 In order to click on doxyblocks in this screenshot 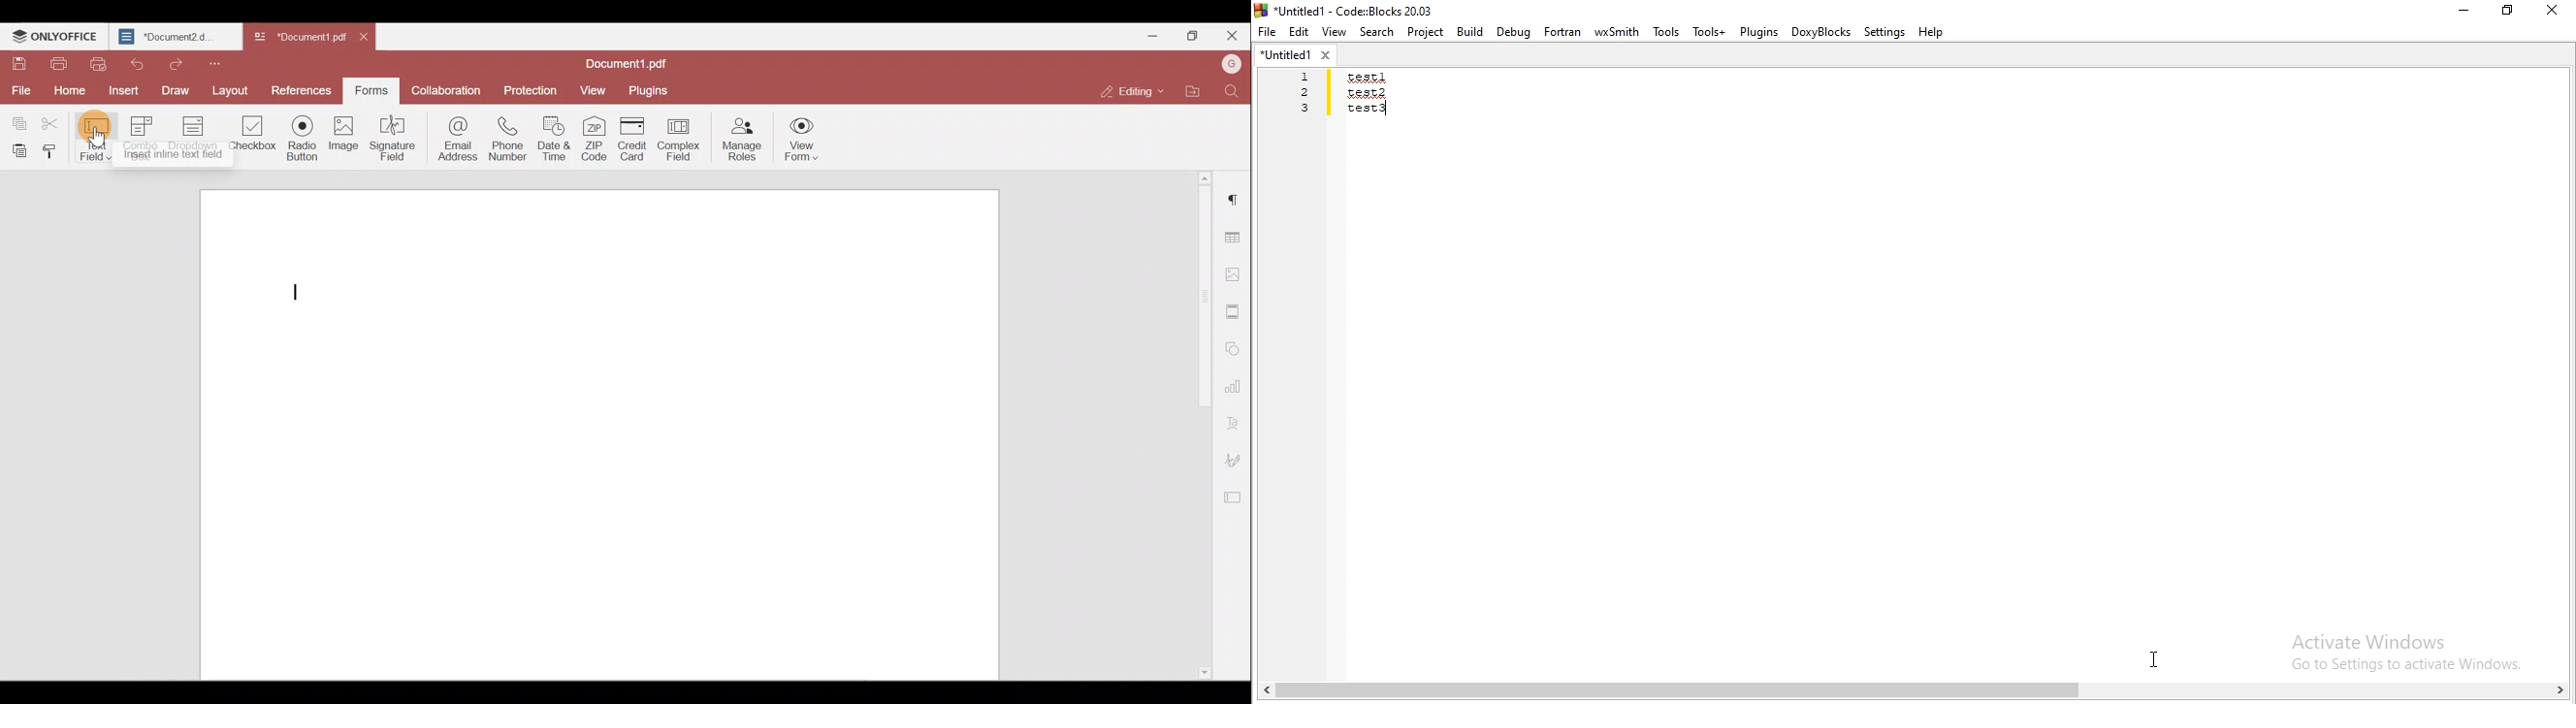, I will do `click(1821, 33)`.